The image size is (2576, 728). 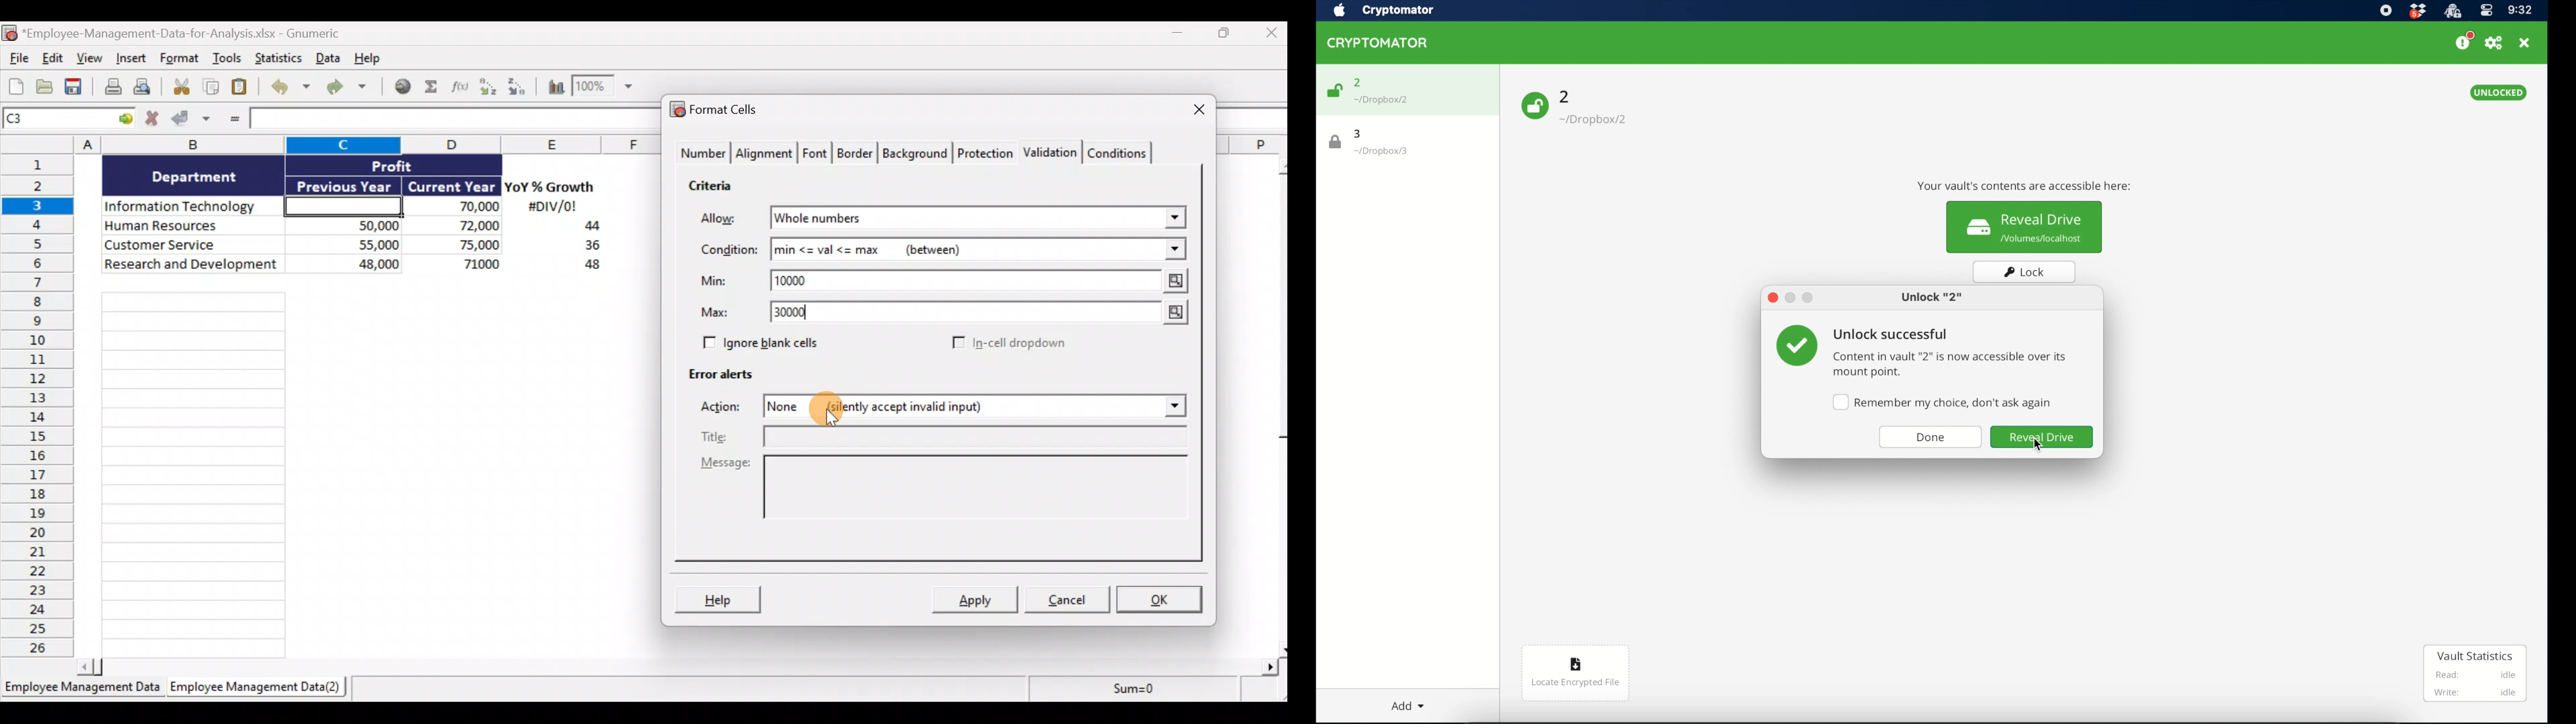 I want to click on Formula bar, so click(x=451, y=120).